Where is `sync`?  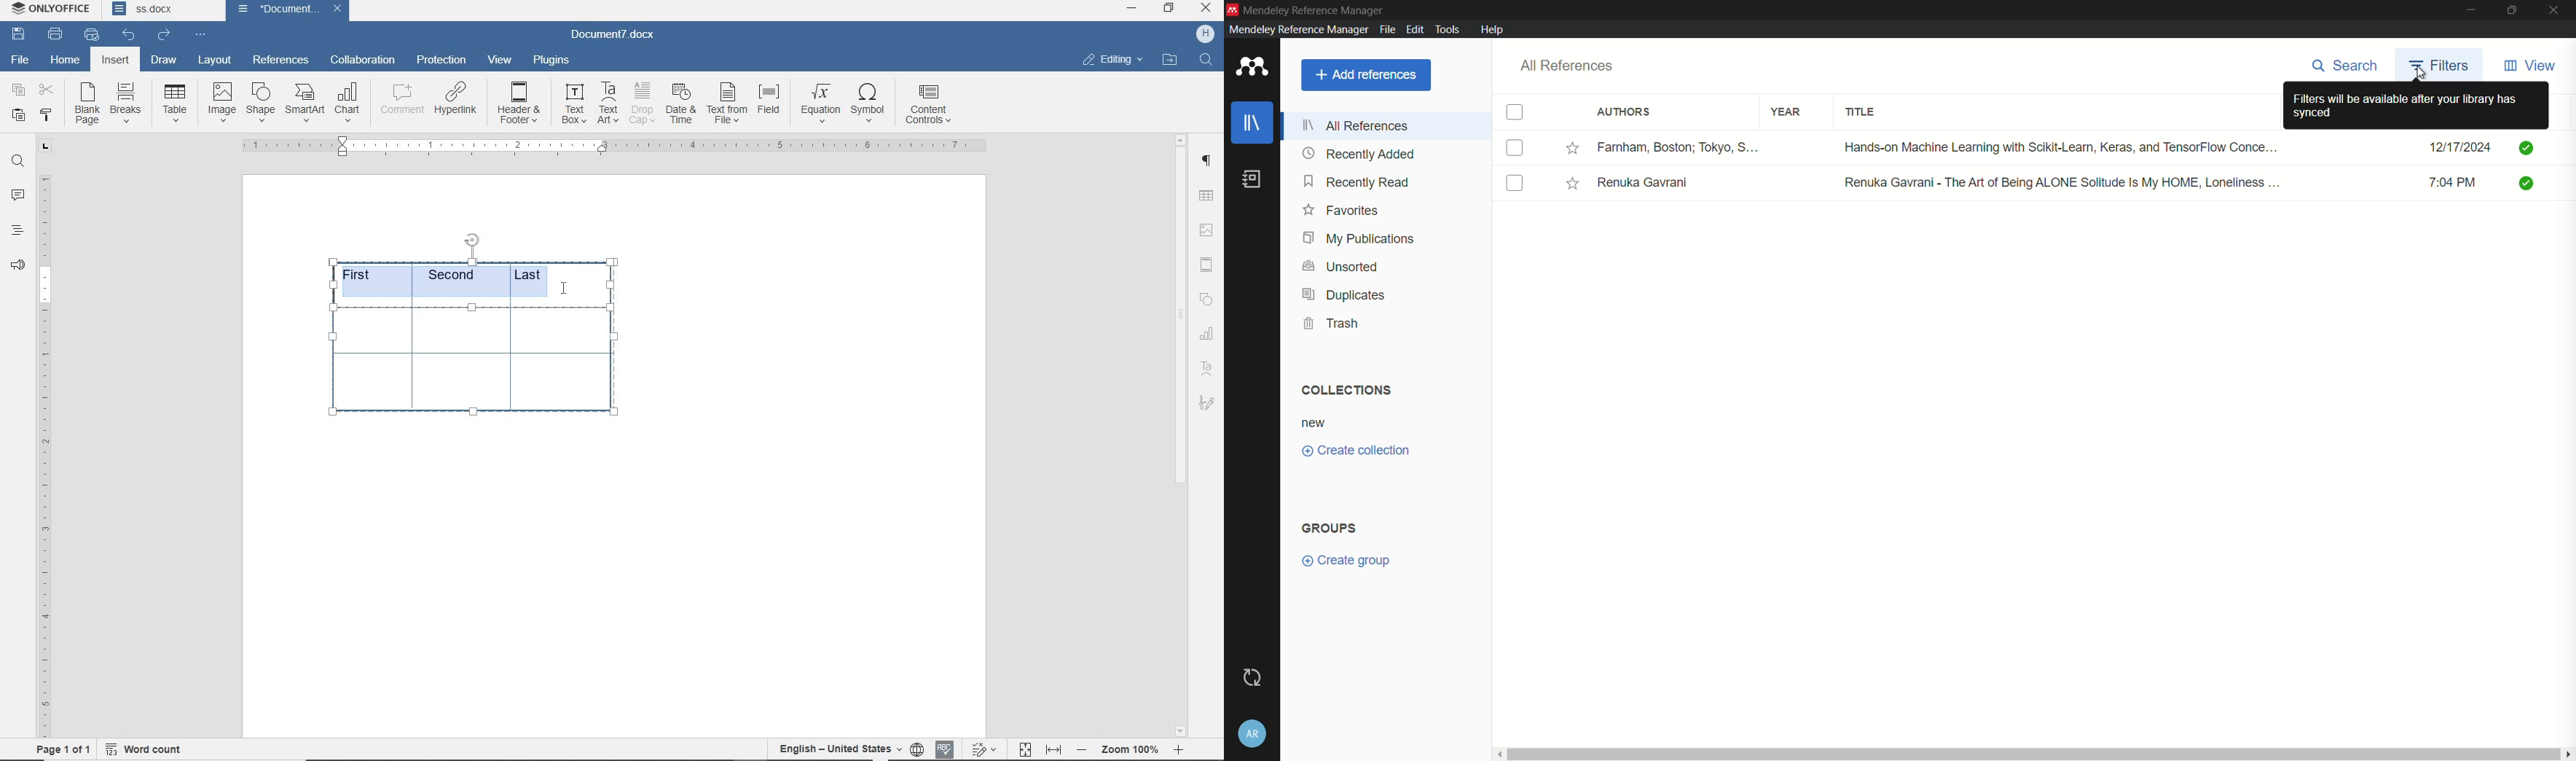
sync is located at coordinates (1252, 676).